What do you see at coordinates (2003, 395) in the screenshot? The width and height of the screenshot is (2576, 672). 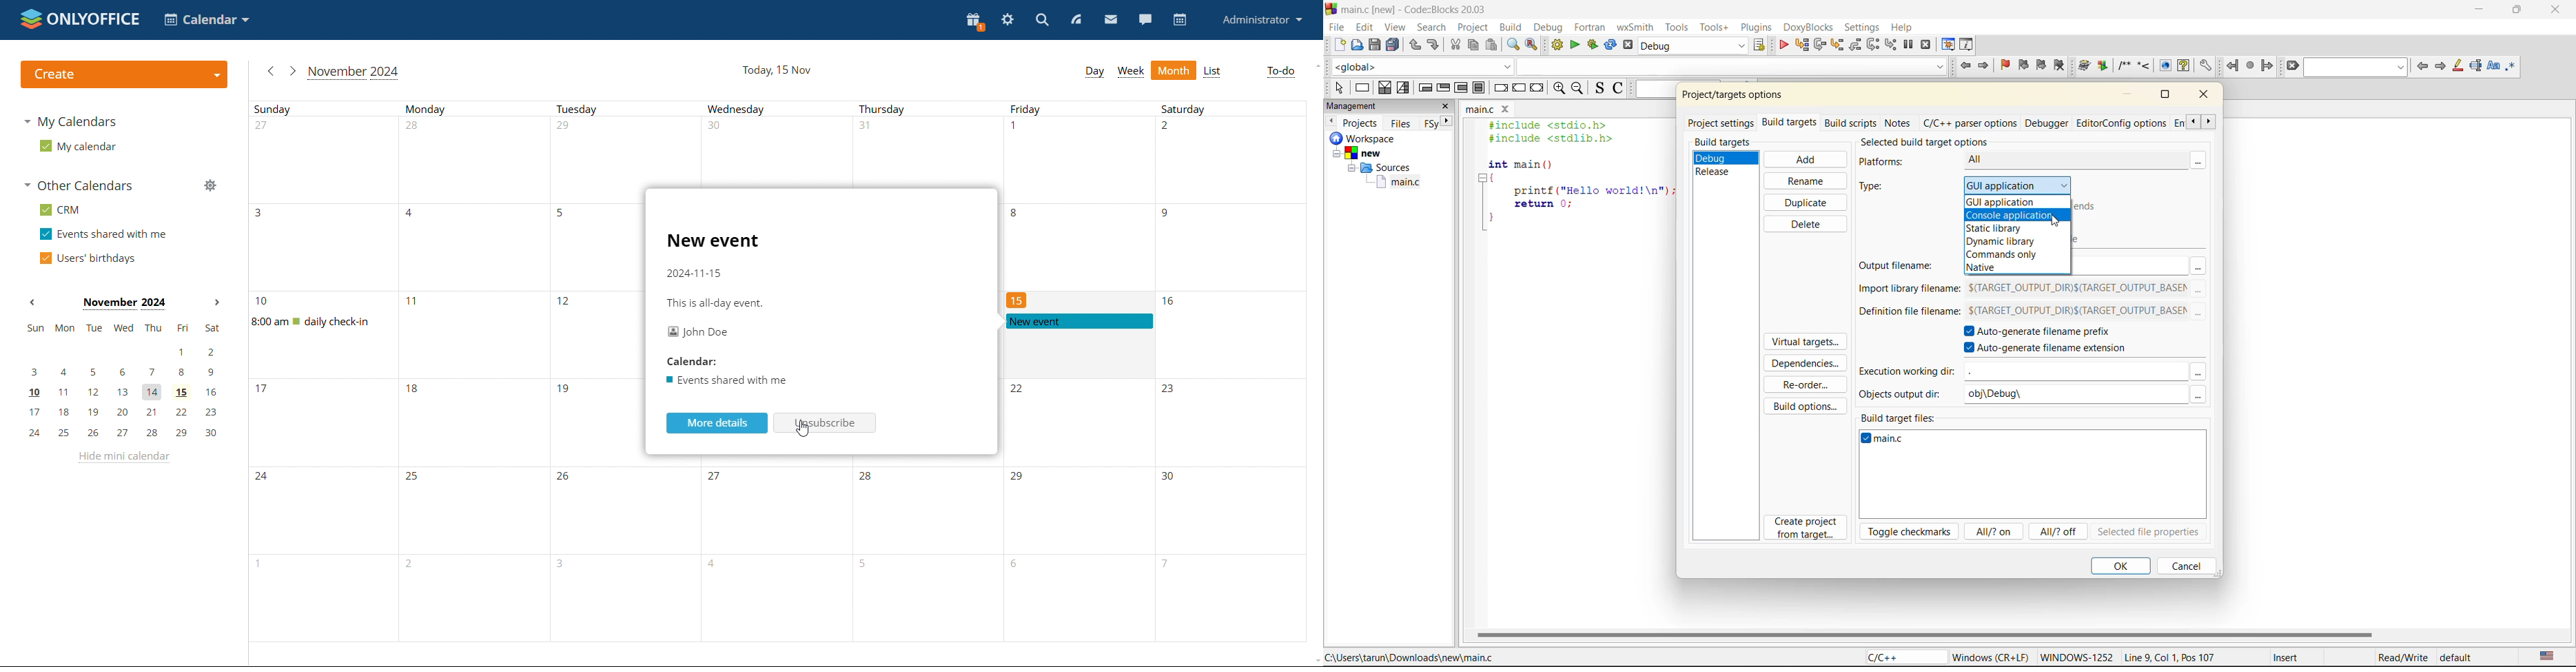 I see `obj\Debug\` at bounding box center [2003, 395].